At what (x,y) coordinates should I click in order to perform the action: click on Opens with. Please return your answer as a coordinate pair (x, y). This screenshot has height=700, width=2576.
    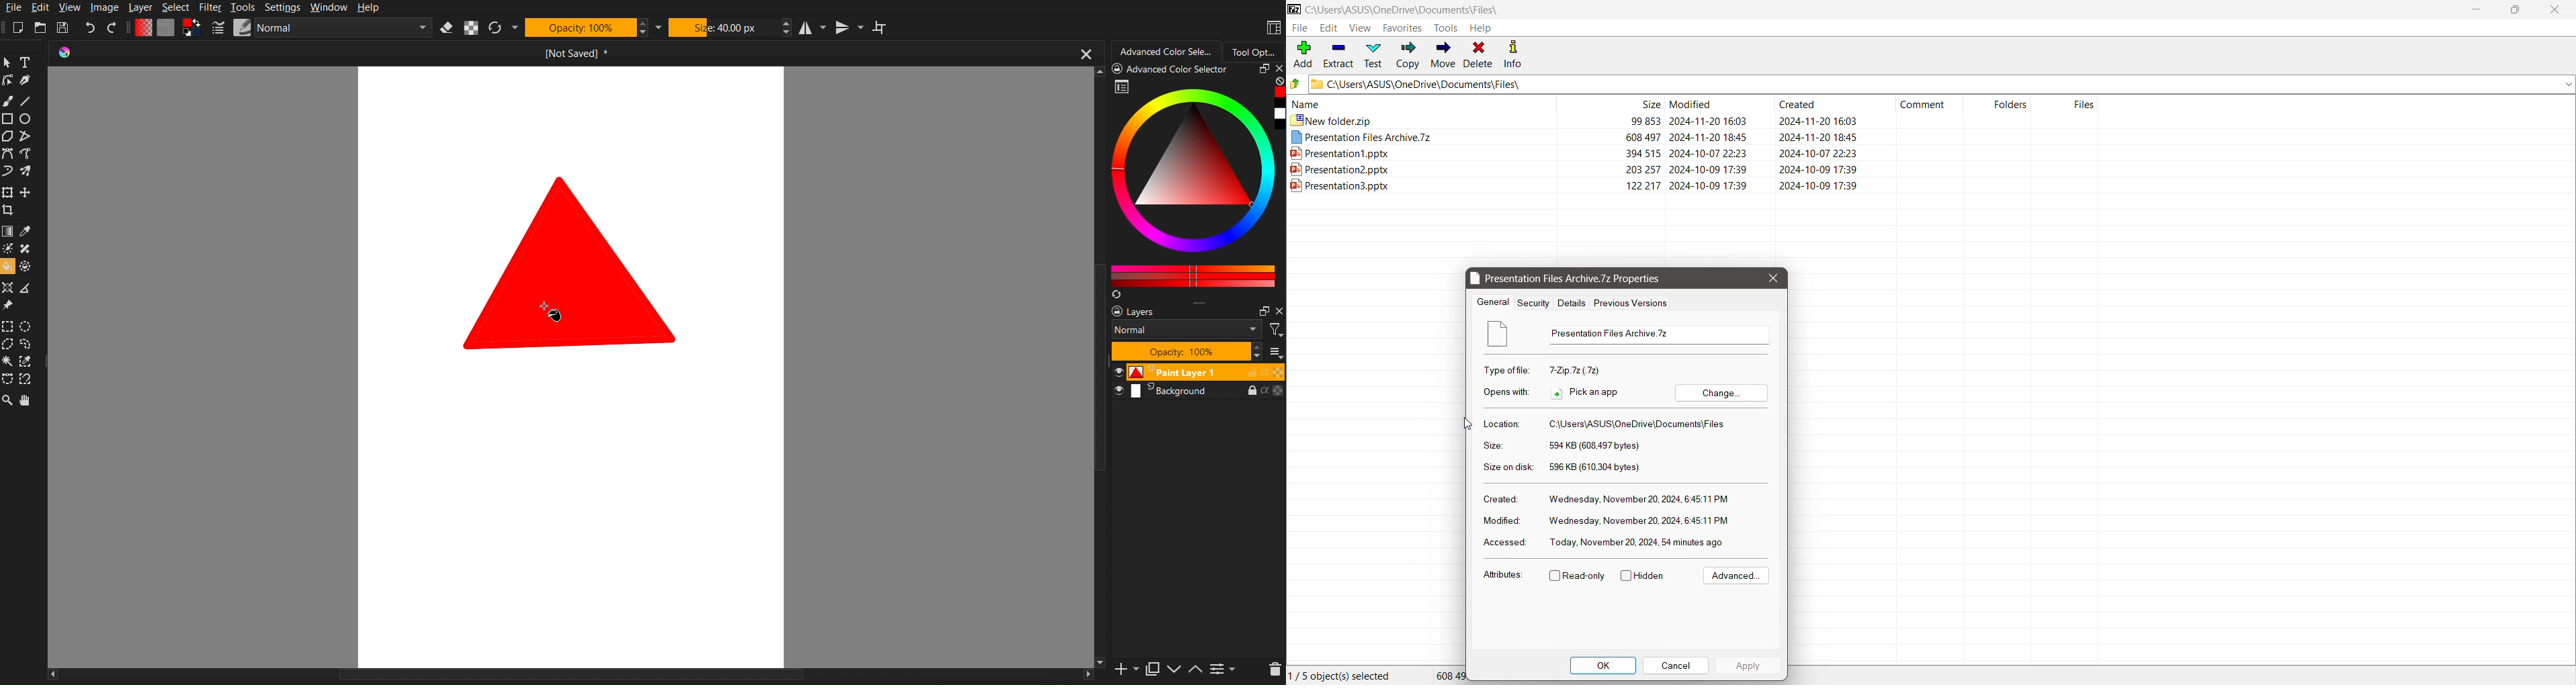
    Looking at the image, I should click on (1506, 392).